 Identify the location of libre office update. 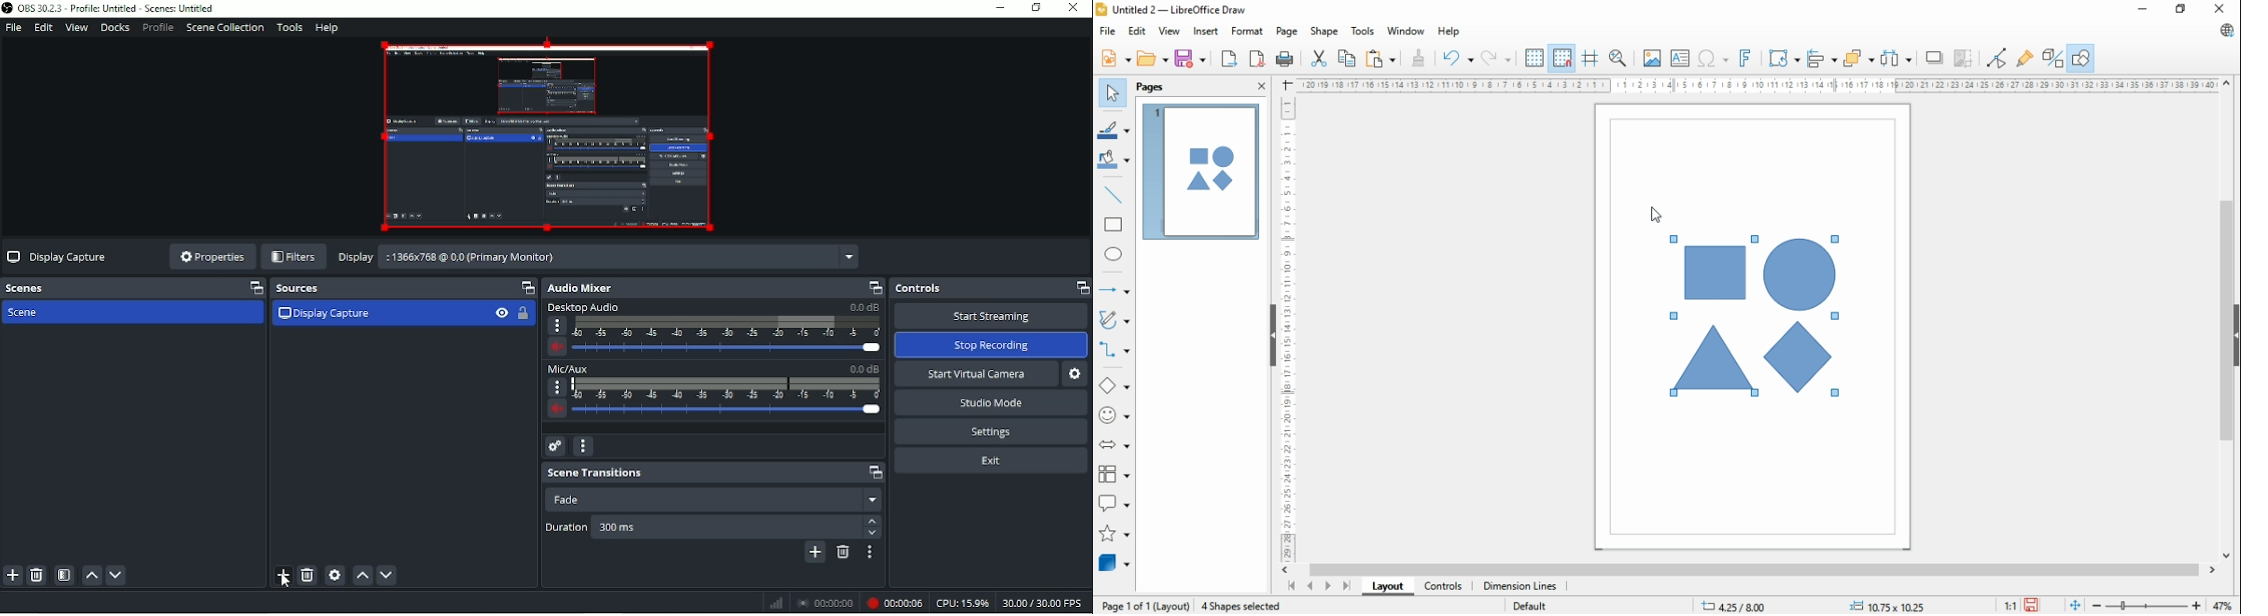
(2223, 30).